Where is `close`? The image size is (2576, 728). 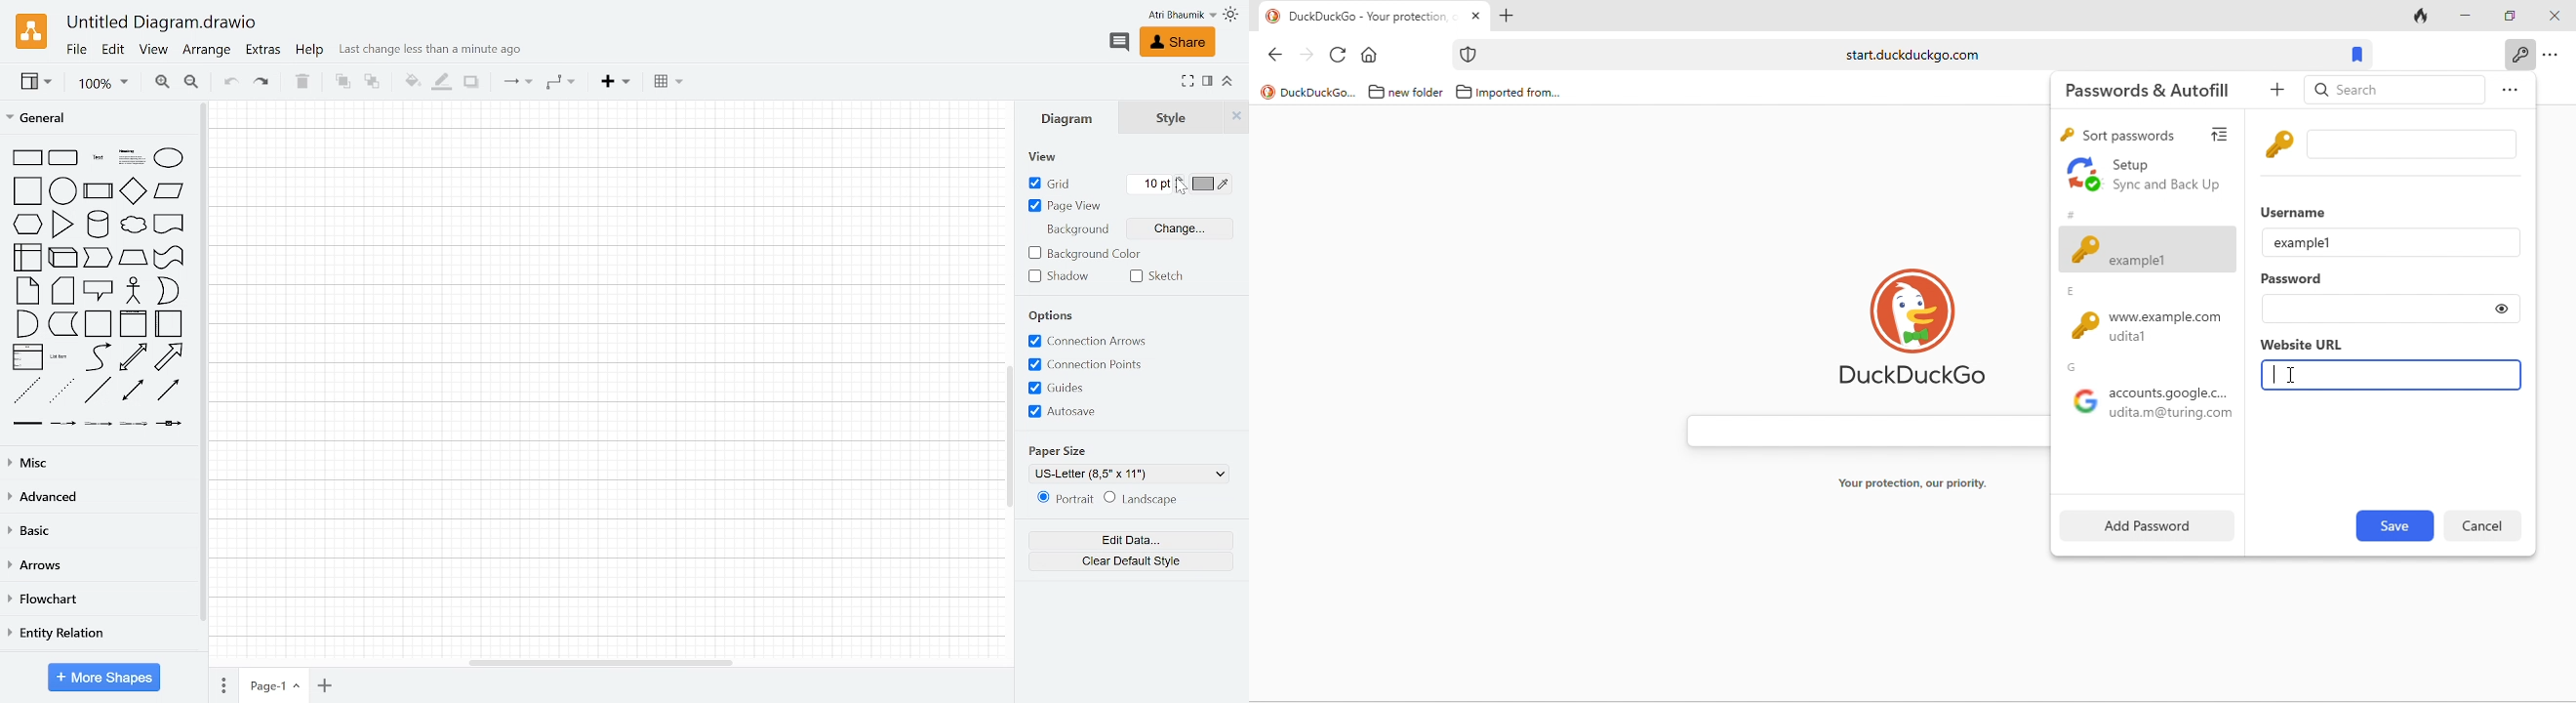
close is located at coordinates (2553, 17).